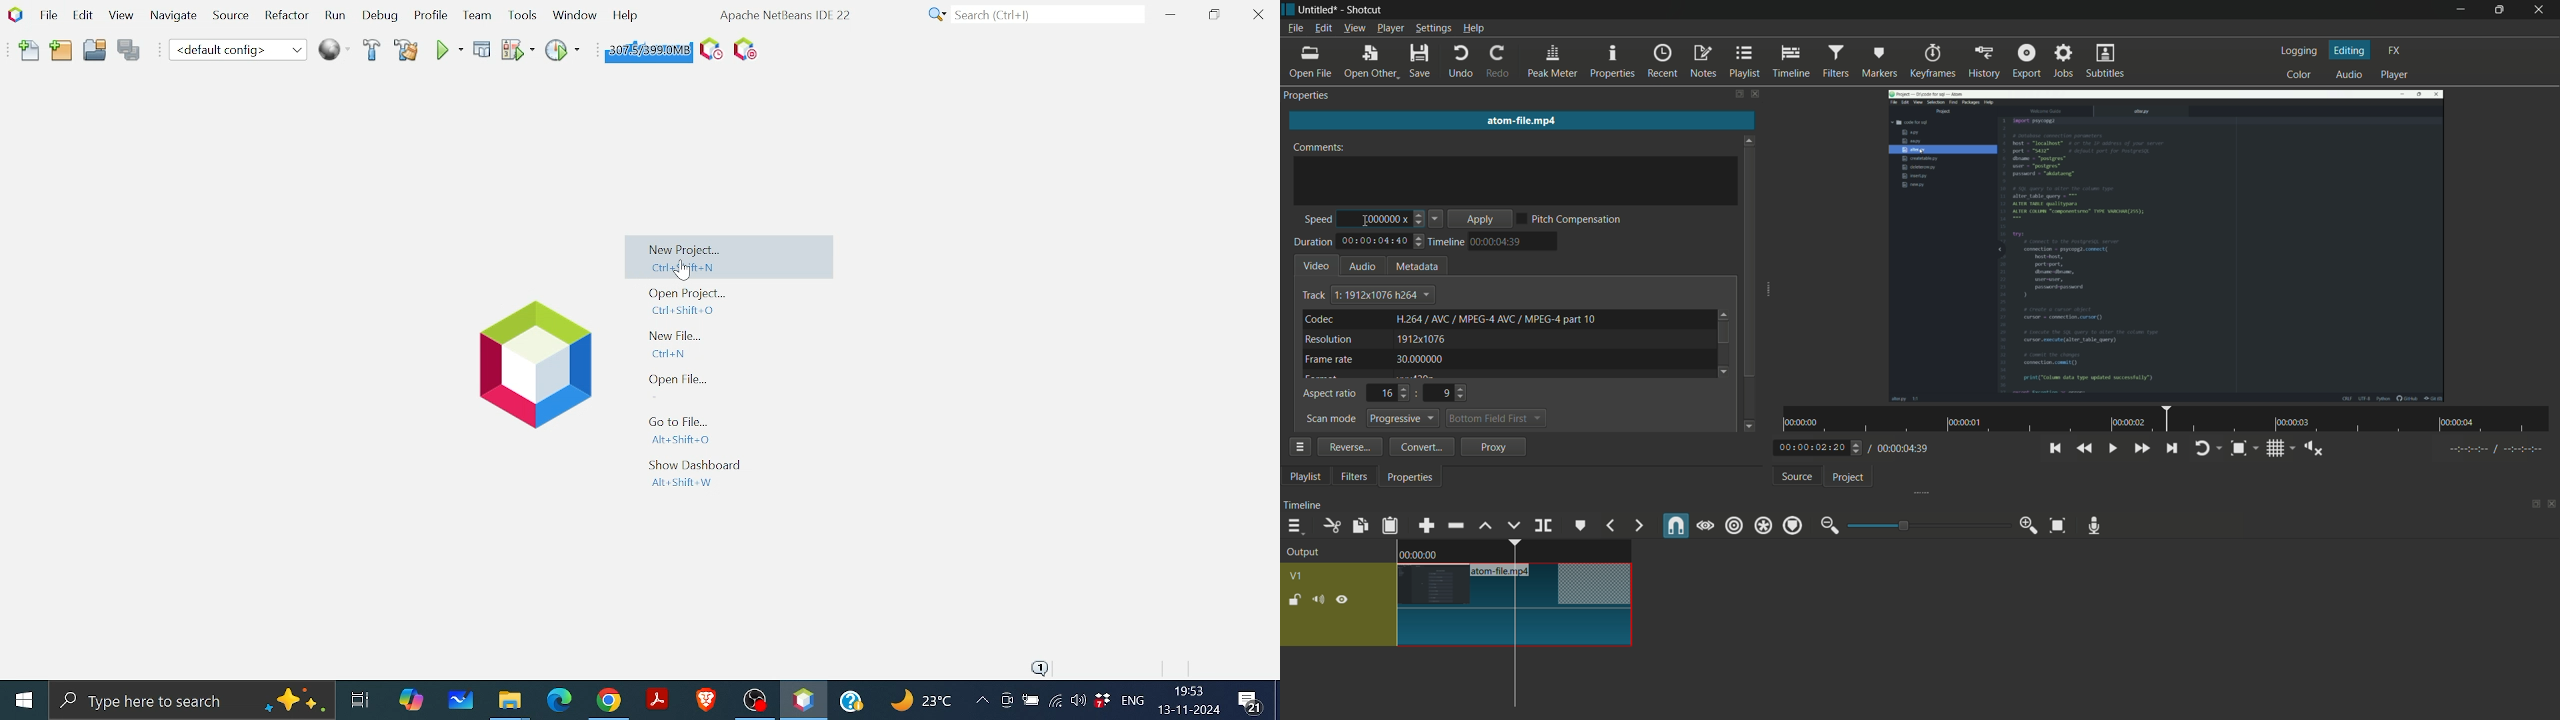 The height and width of the screenshot is (728, 2576). I want to click on imported video, so click(2167, 245).